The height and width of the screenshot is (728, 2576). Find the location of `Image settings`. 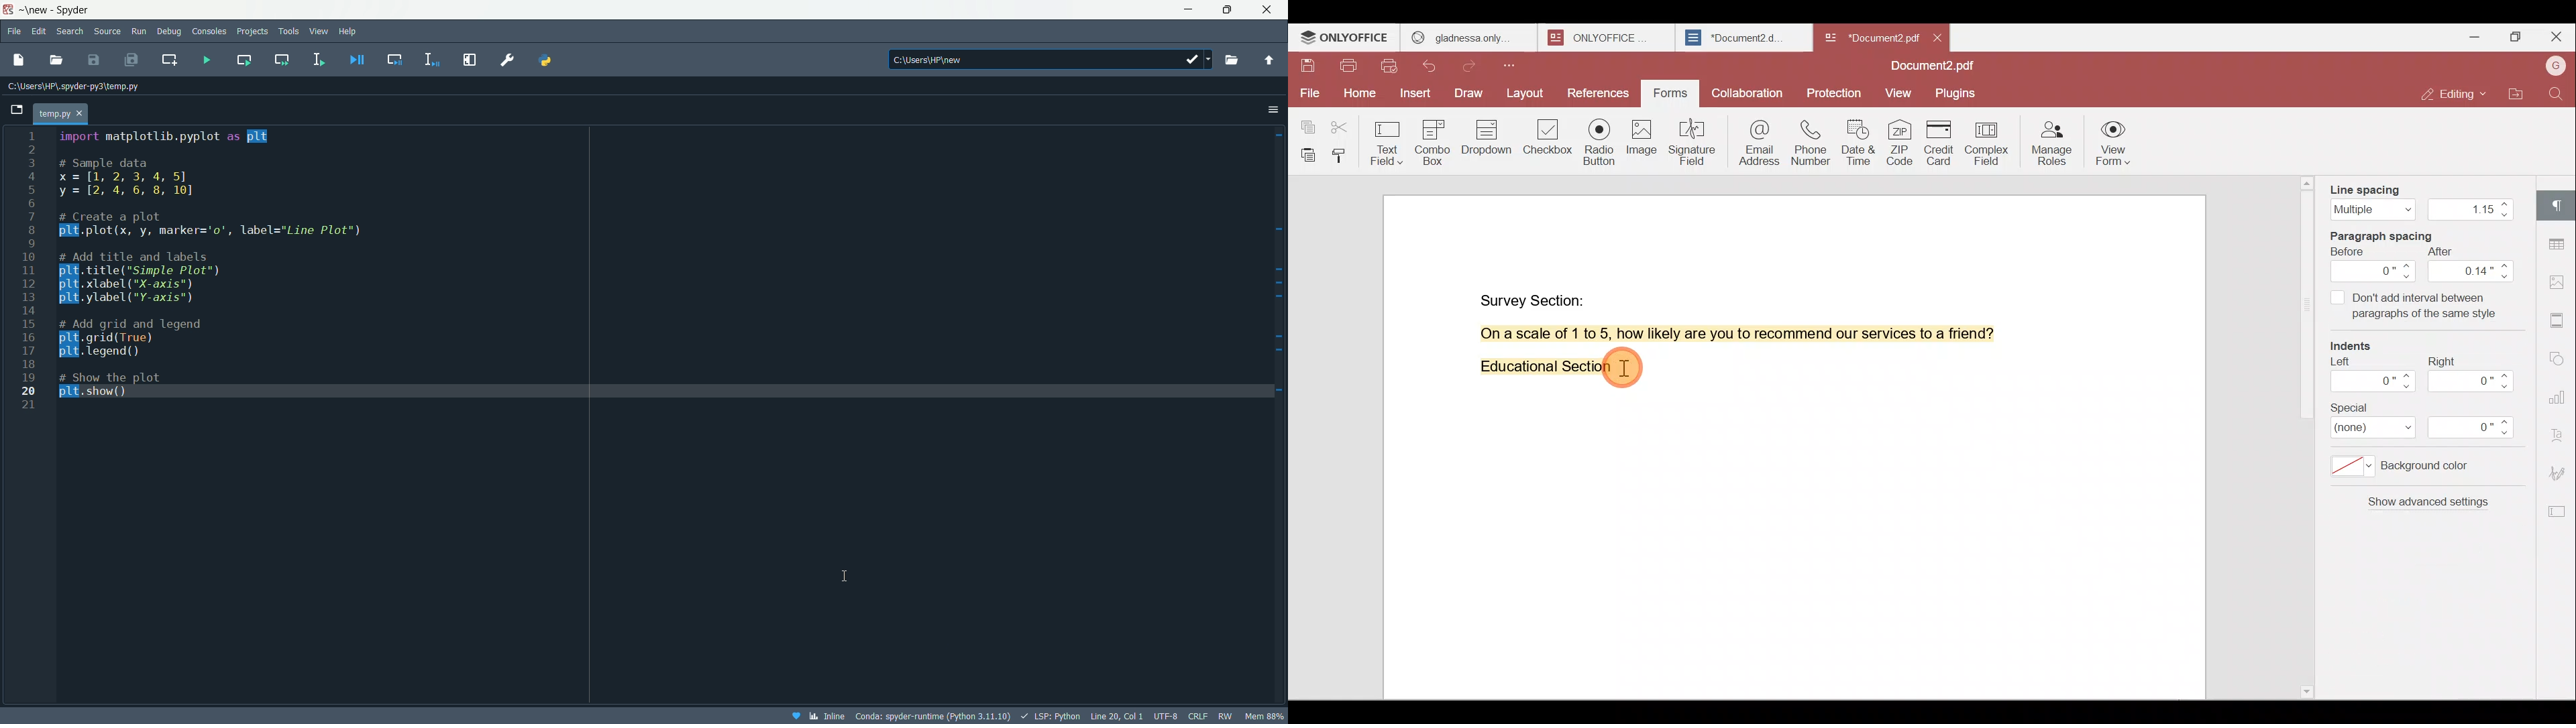

Image settings is located at coordinates (2561, 284).